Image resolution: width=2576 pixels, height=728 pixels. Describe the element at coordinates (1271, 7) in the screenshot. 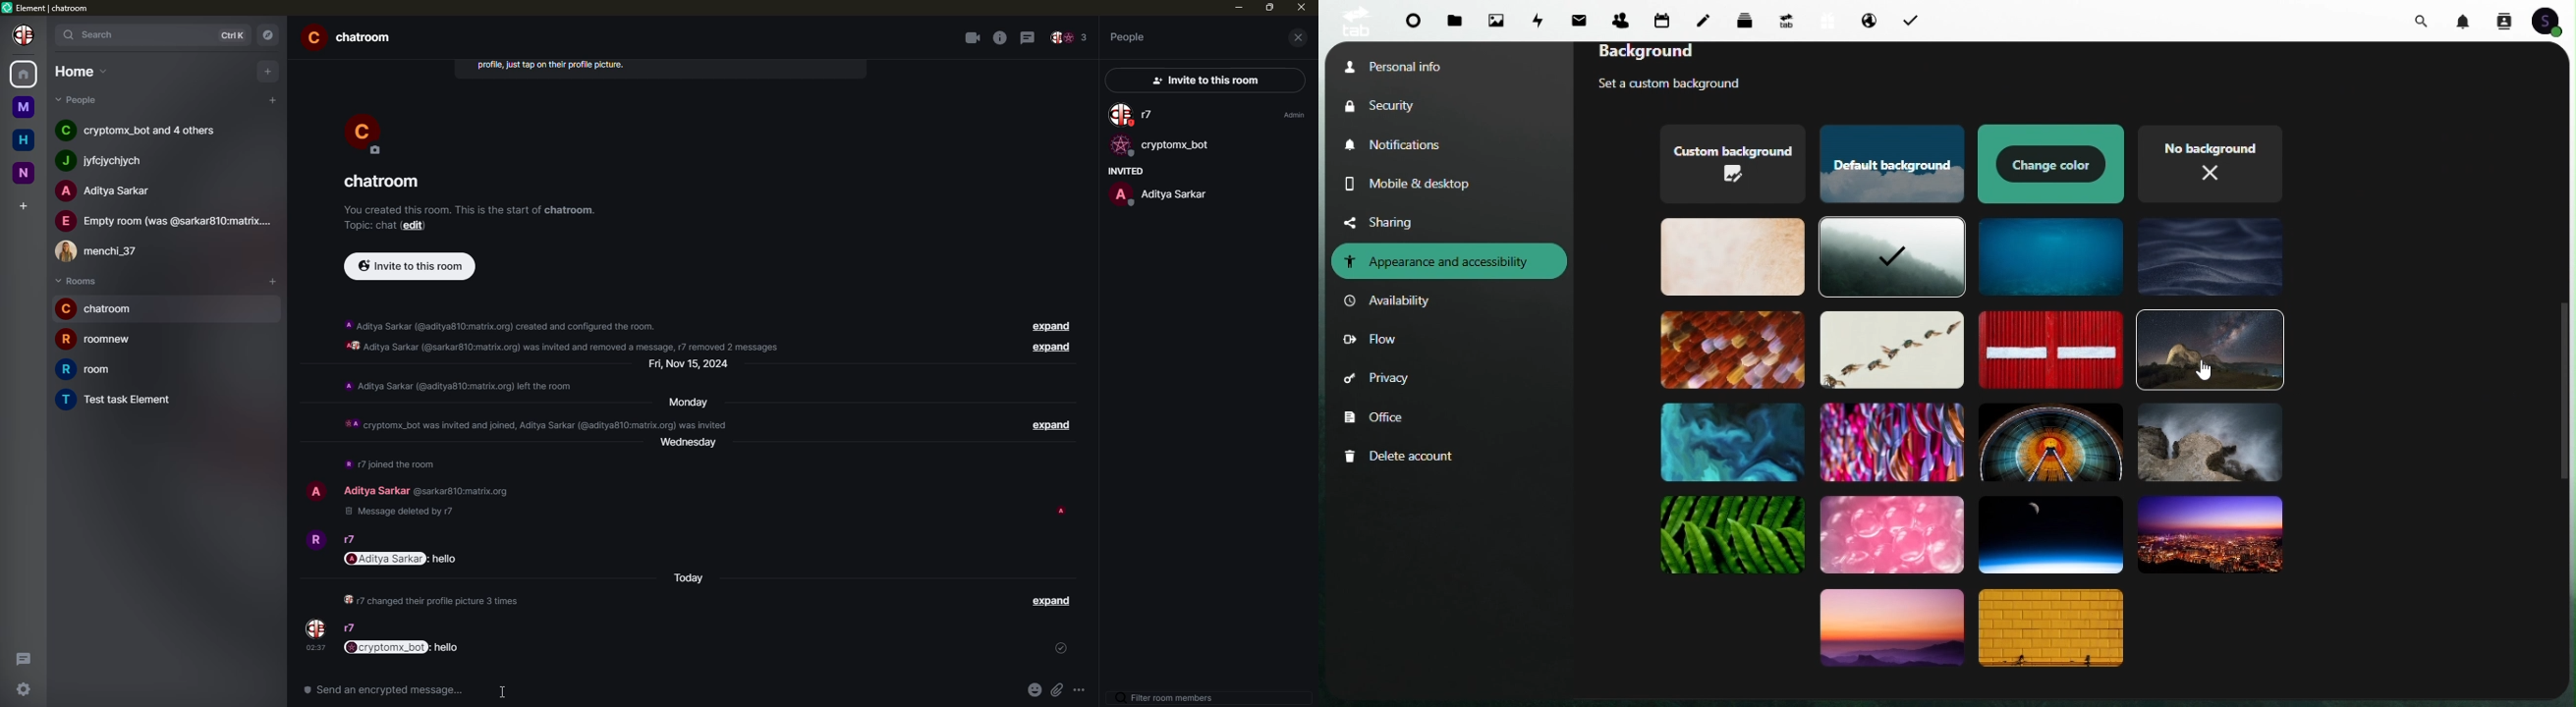

I see `max` at that location.